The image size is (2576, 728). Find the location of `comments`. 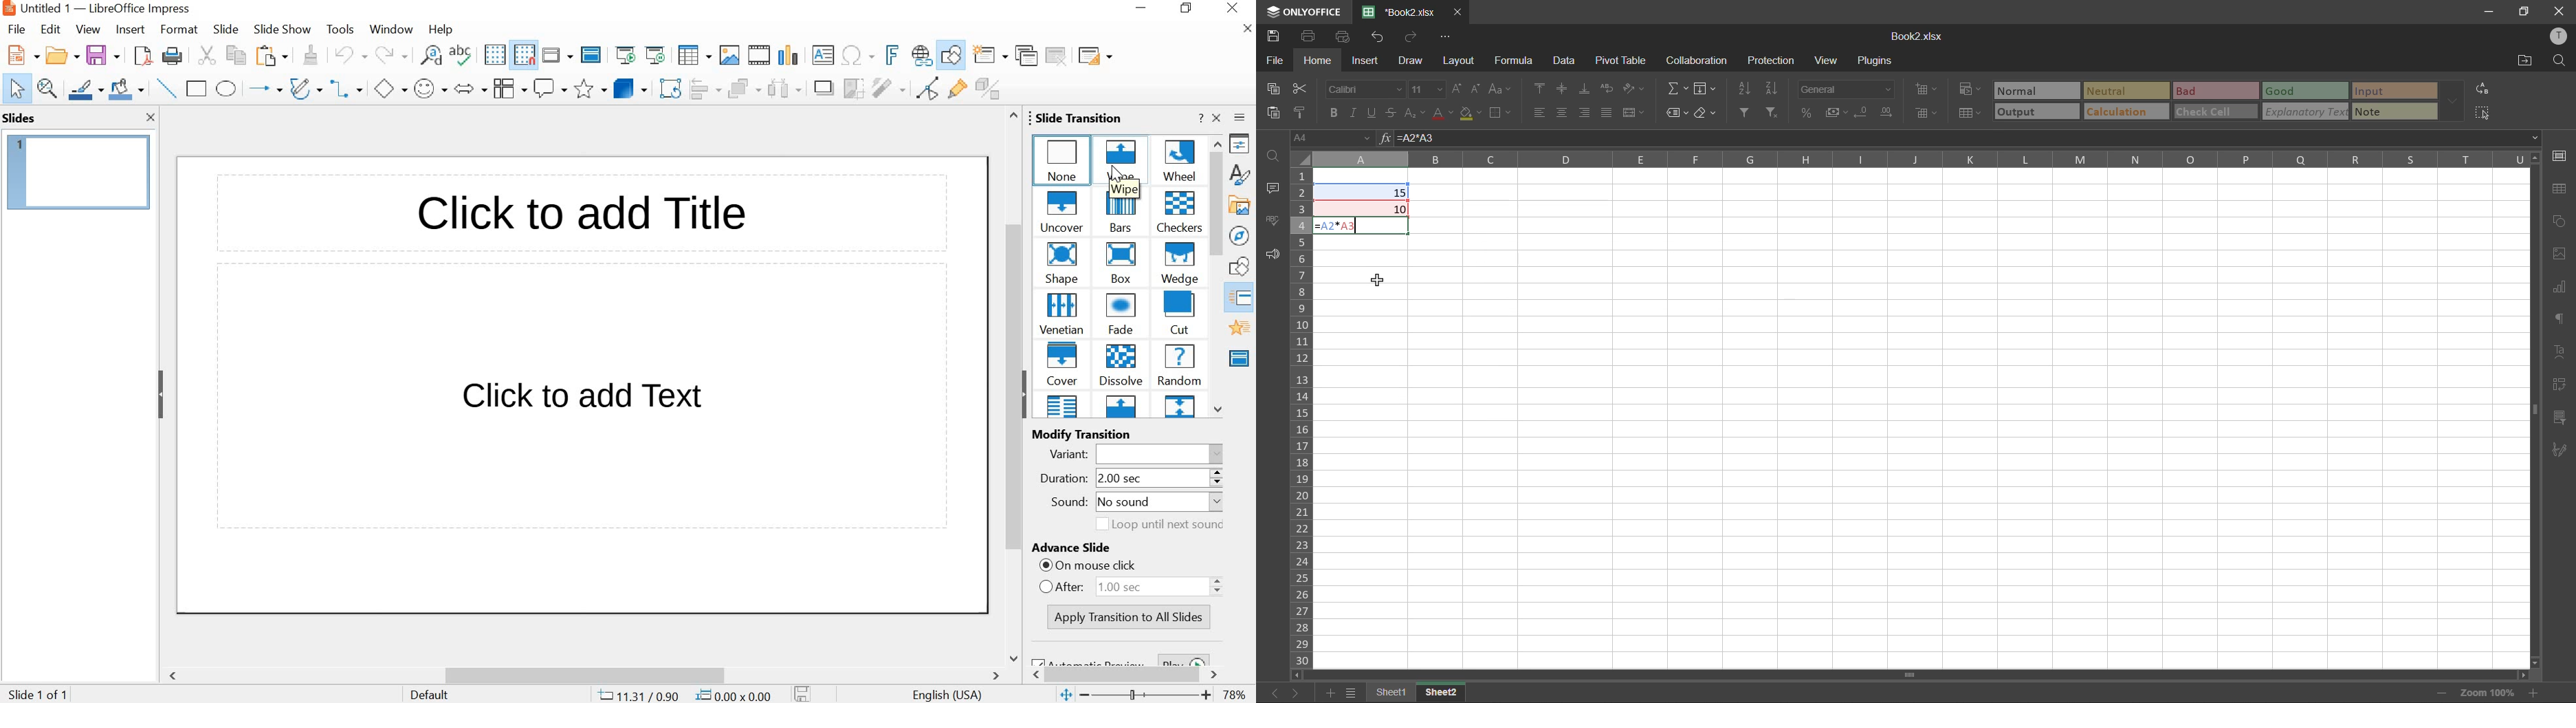

comments is located at coordinates (1275, 188).